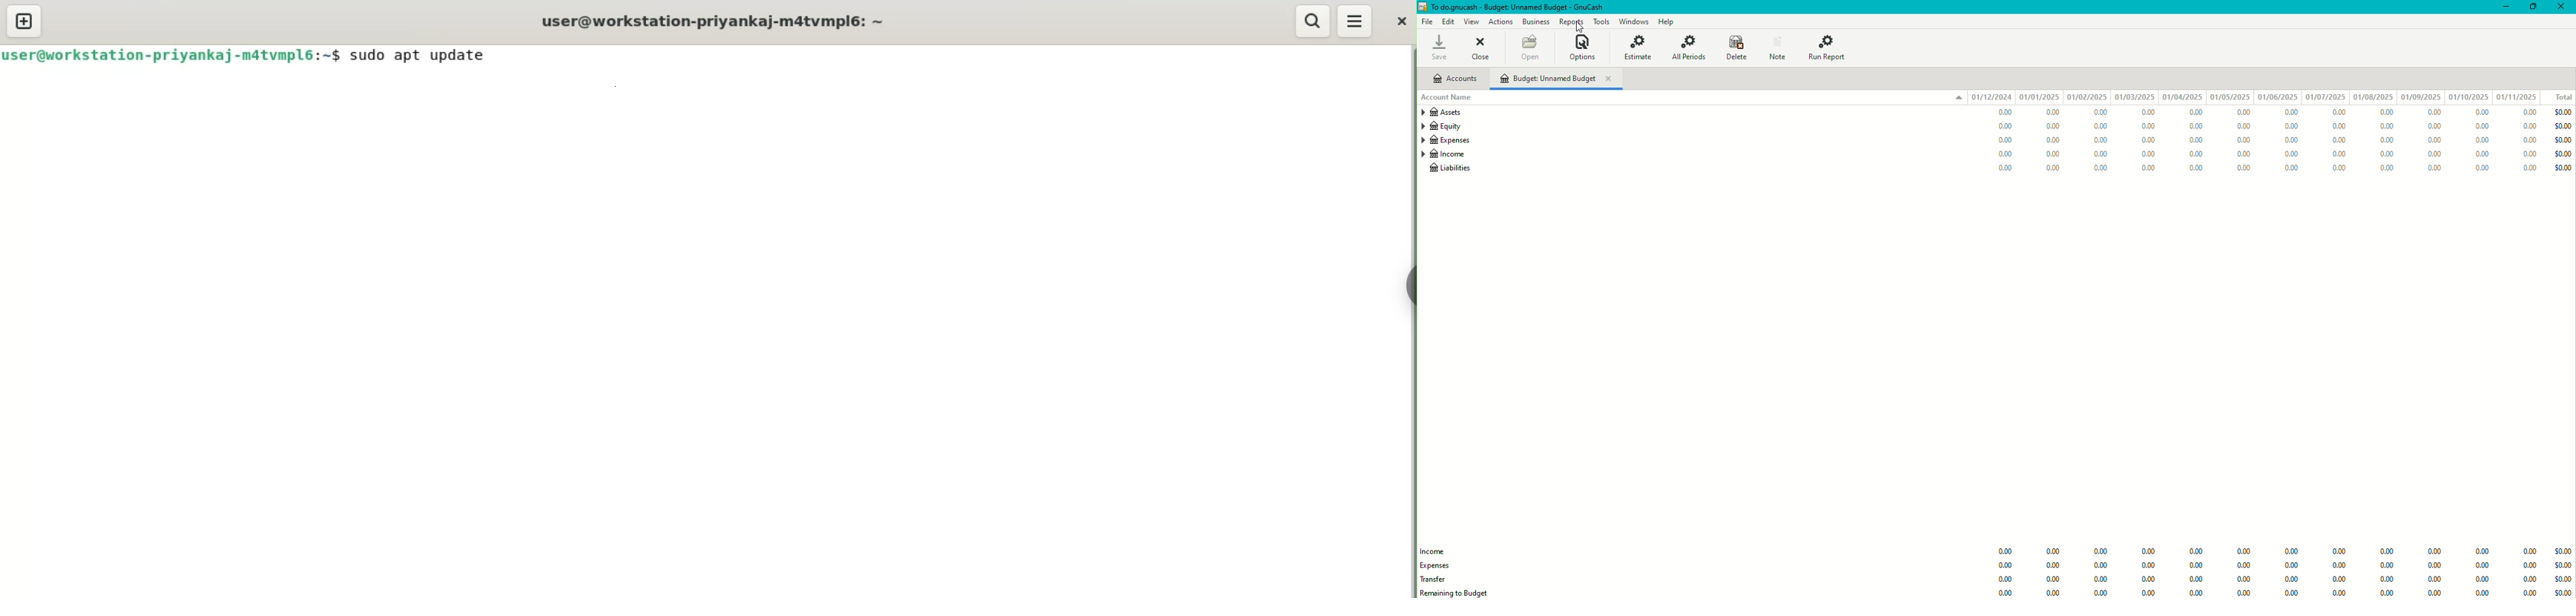  What do you see at coordinates (2150, 566) in the screenshot?
I see `0.00` at bounding box center [2150, 566].